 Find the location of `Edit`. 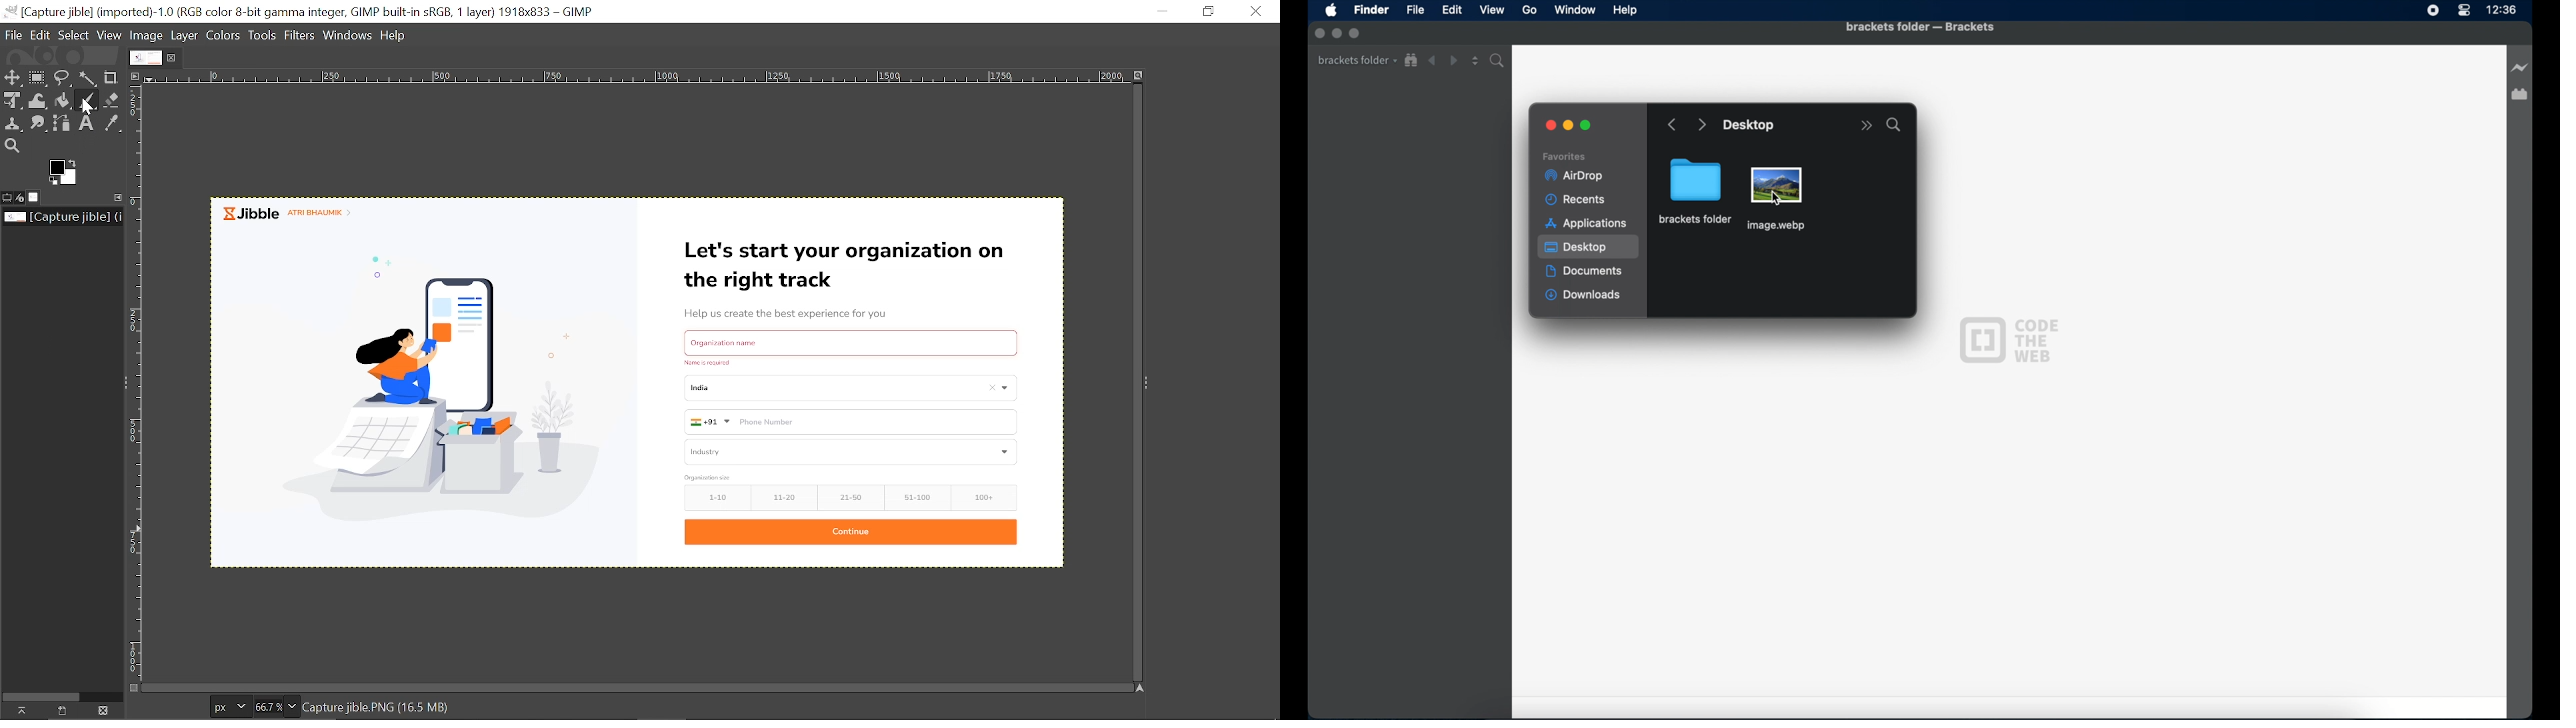

Edit is located at coordinates (1452, 11).